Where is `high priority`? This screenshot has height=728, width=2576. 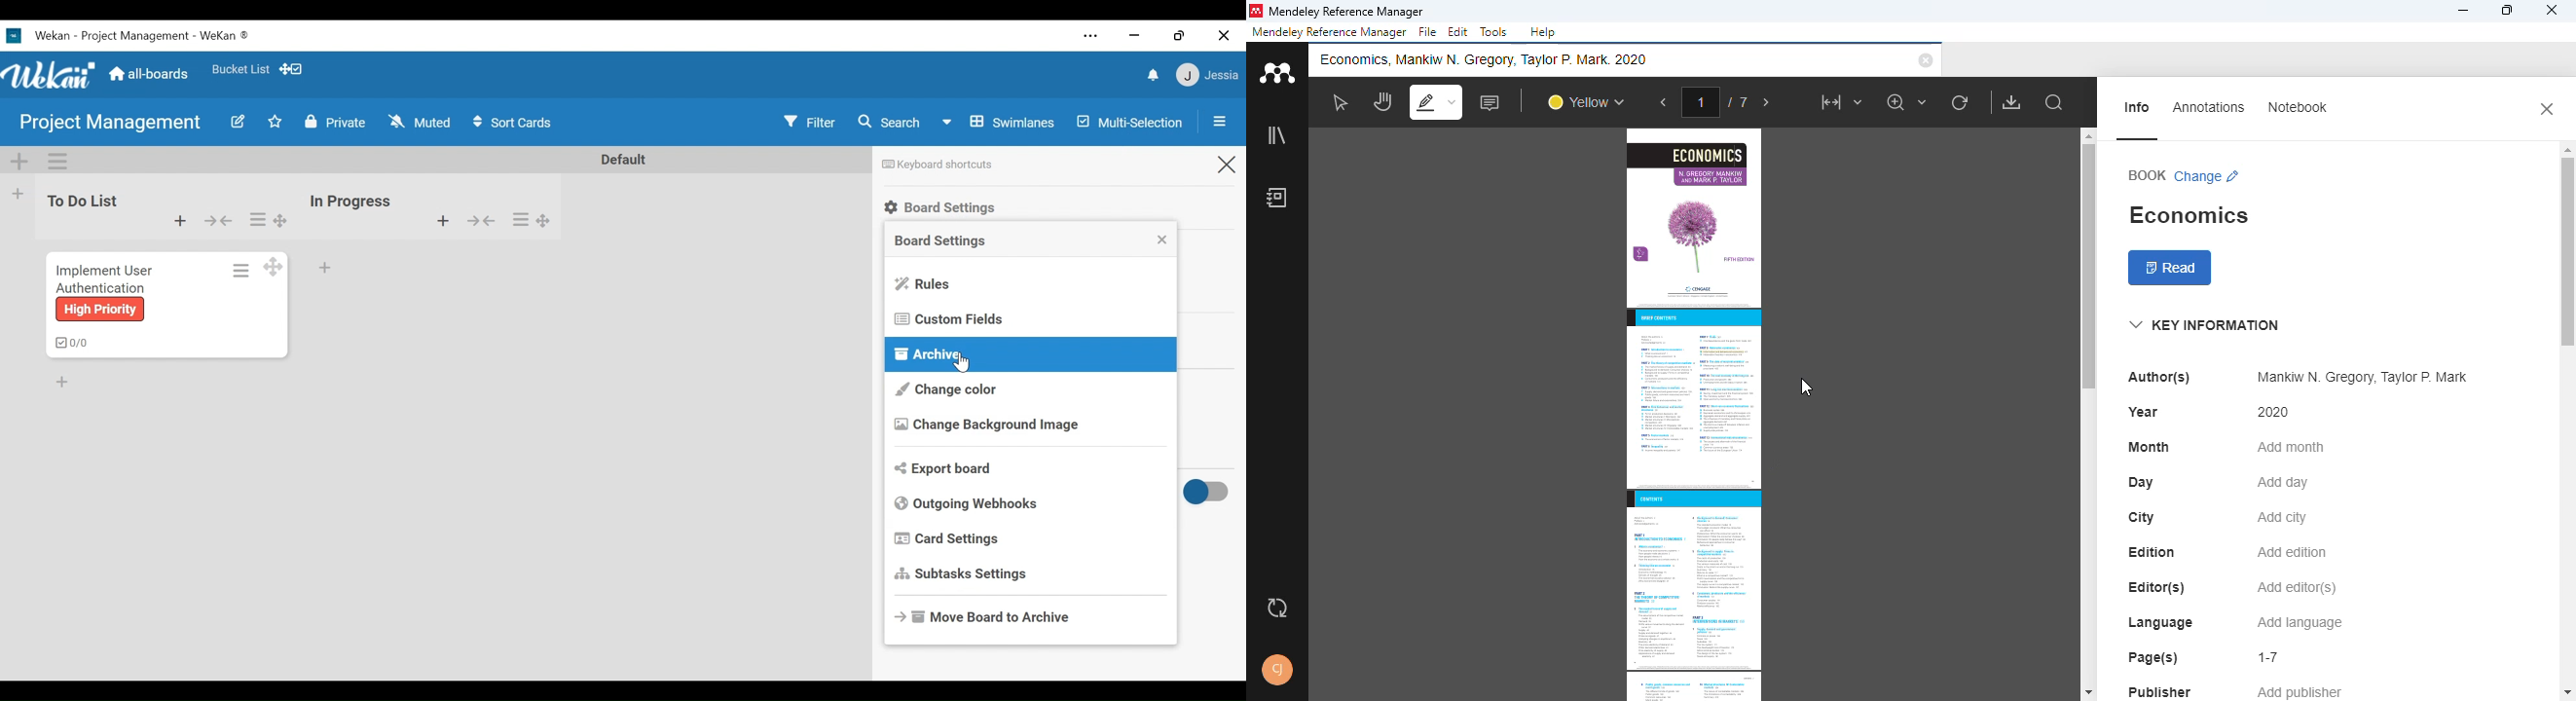 high priority is located at coordinates (98, 310).